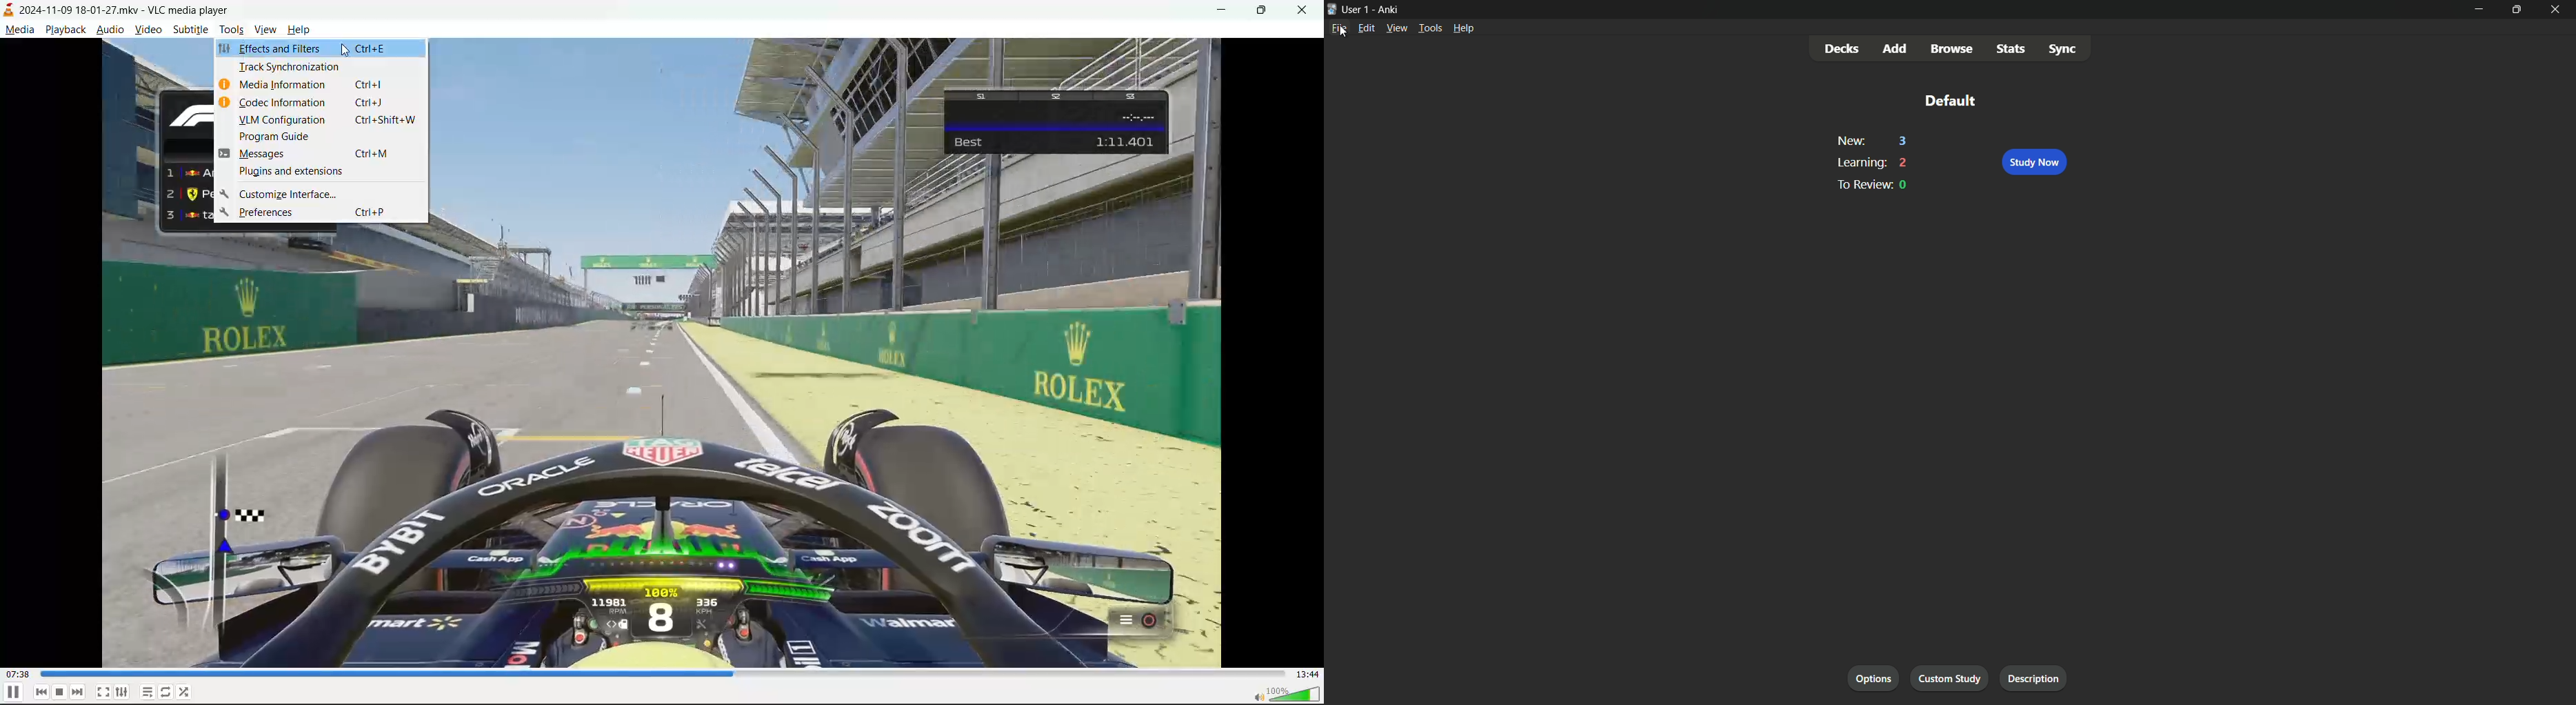 This screenshot has height=728, width=2576. I want to click on icon, so click(225, 154).